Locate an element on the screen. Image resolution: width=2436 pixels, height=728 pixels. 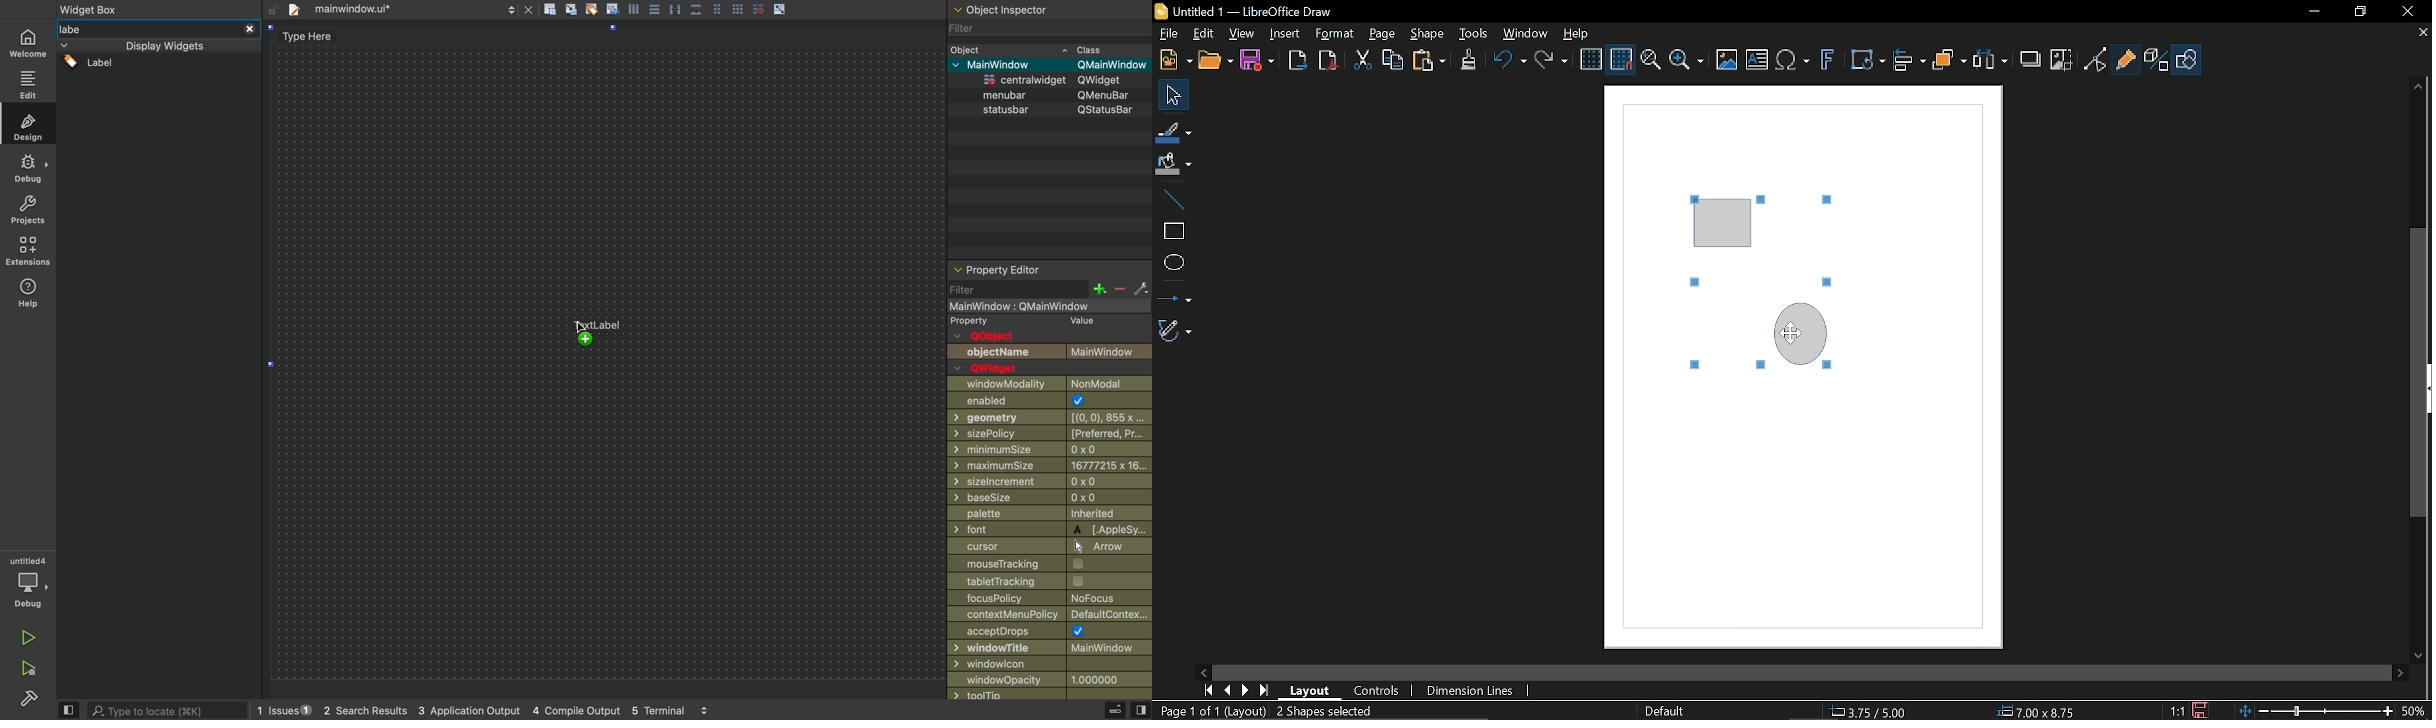
 is located at coordinates (1045, 306).